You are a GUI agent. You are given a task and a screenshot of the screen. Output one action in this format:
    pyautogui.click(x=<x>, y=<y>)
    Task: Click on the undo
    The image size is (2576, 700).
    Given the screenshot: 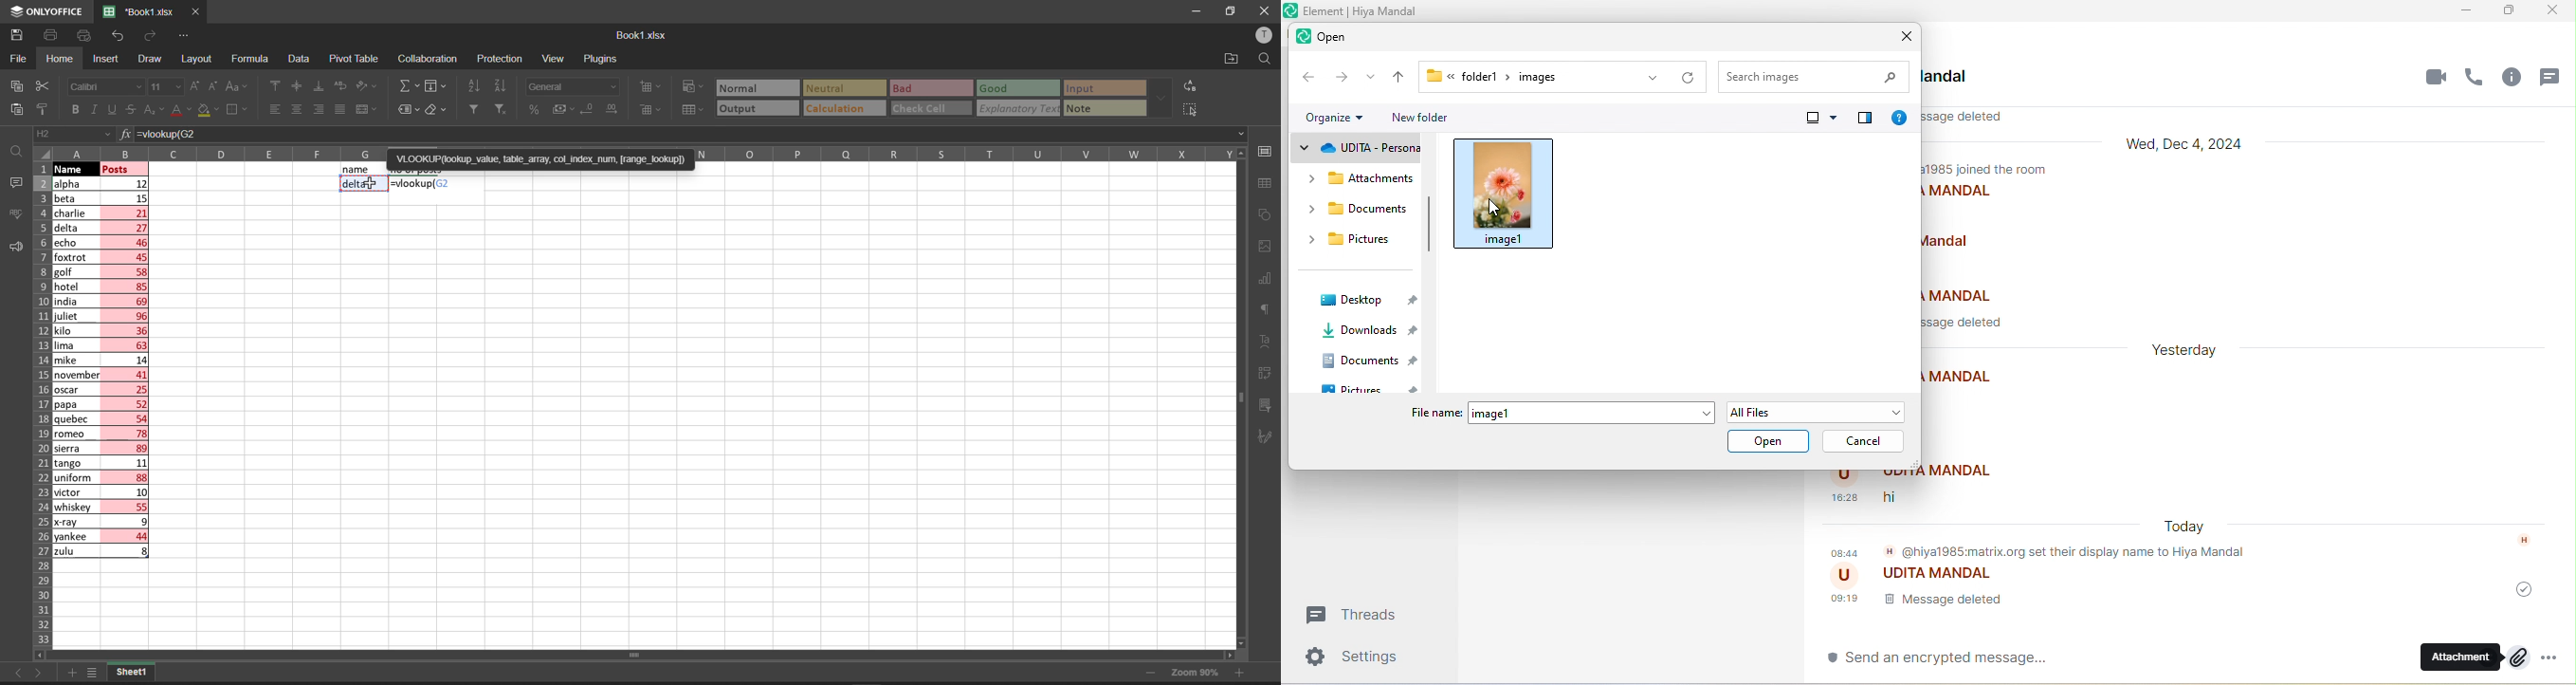 What is the action you would take?
    pyautogui.click(x=117, y=38)
    